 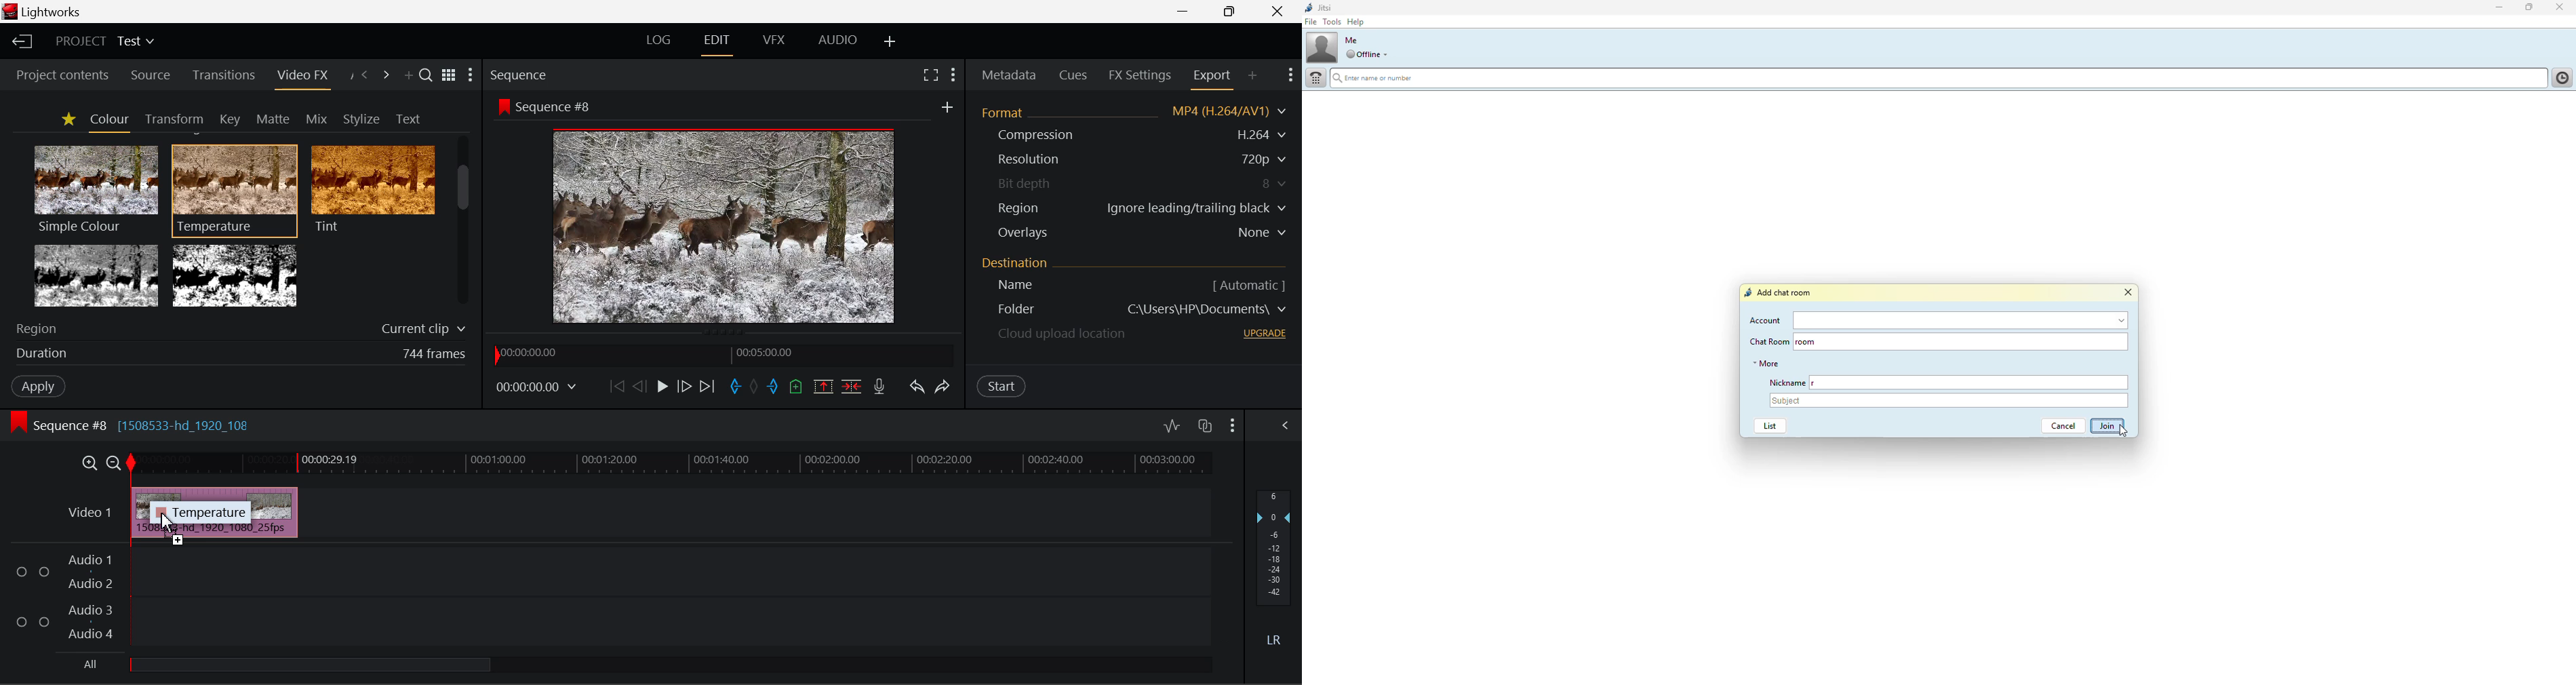 I want to click on Mark In, so click(x=734, y=387).